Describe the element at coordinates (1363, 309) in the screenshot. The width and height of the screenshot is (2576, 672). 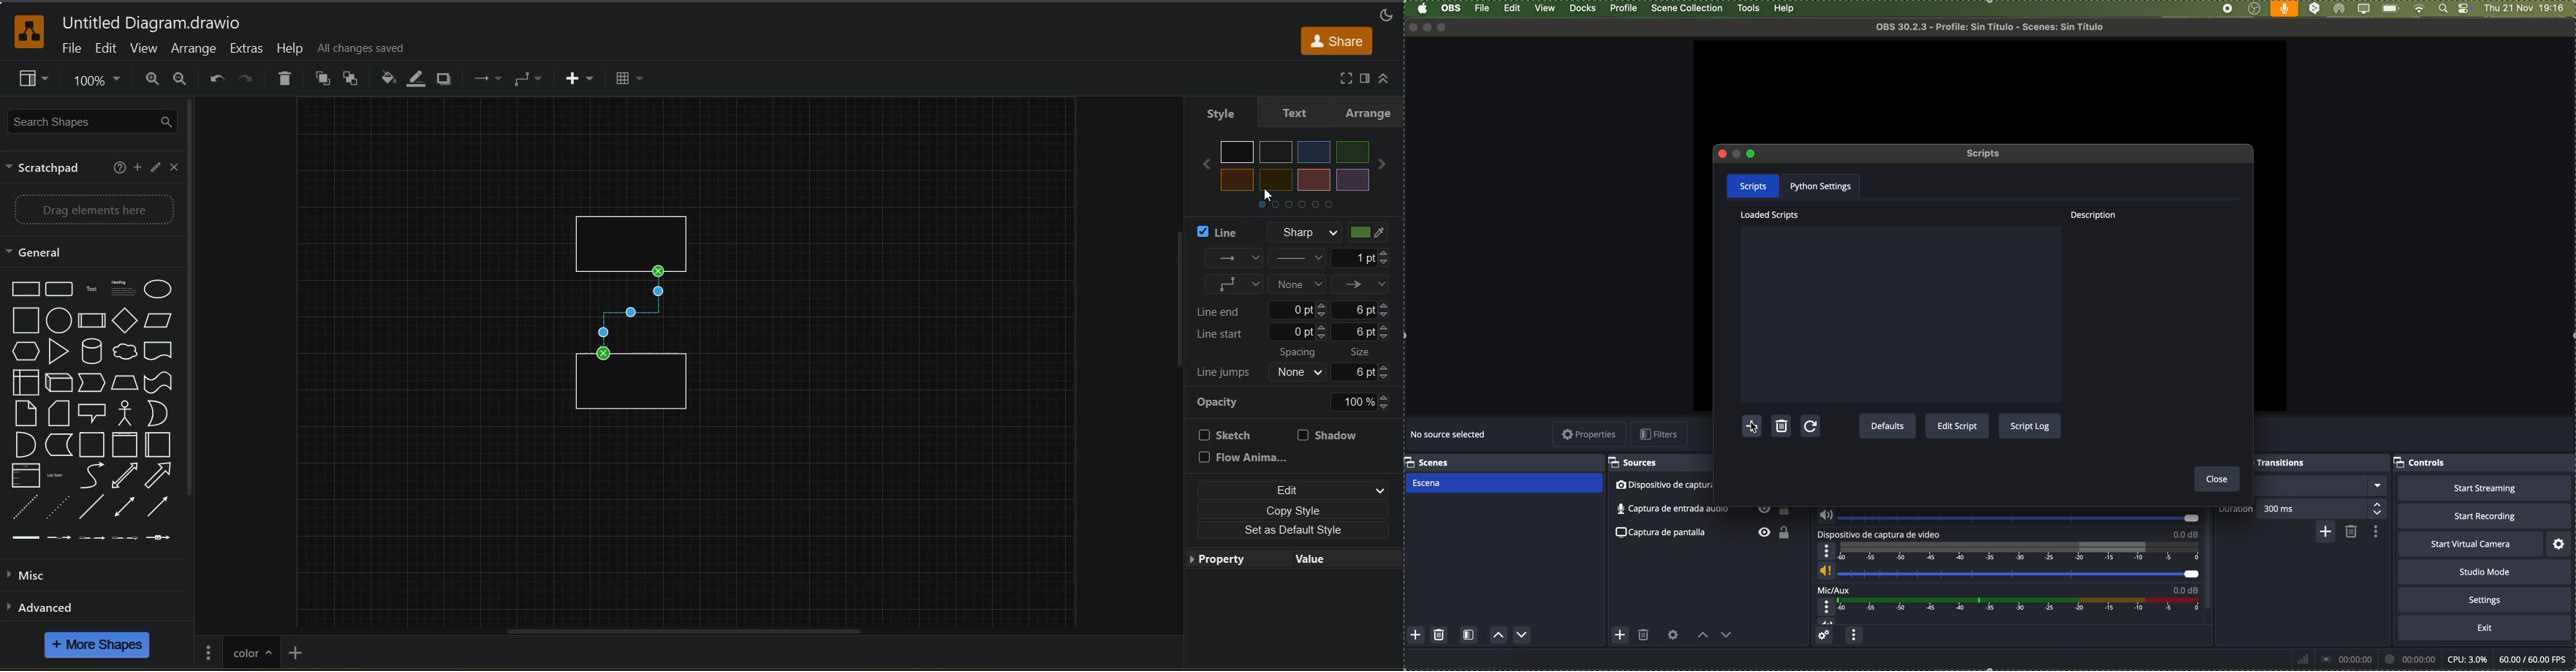
I see `6pt` at that location.